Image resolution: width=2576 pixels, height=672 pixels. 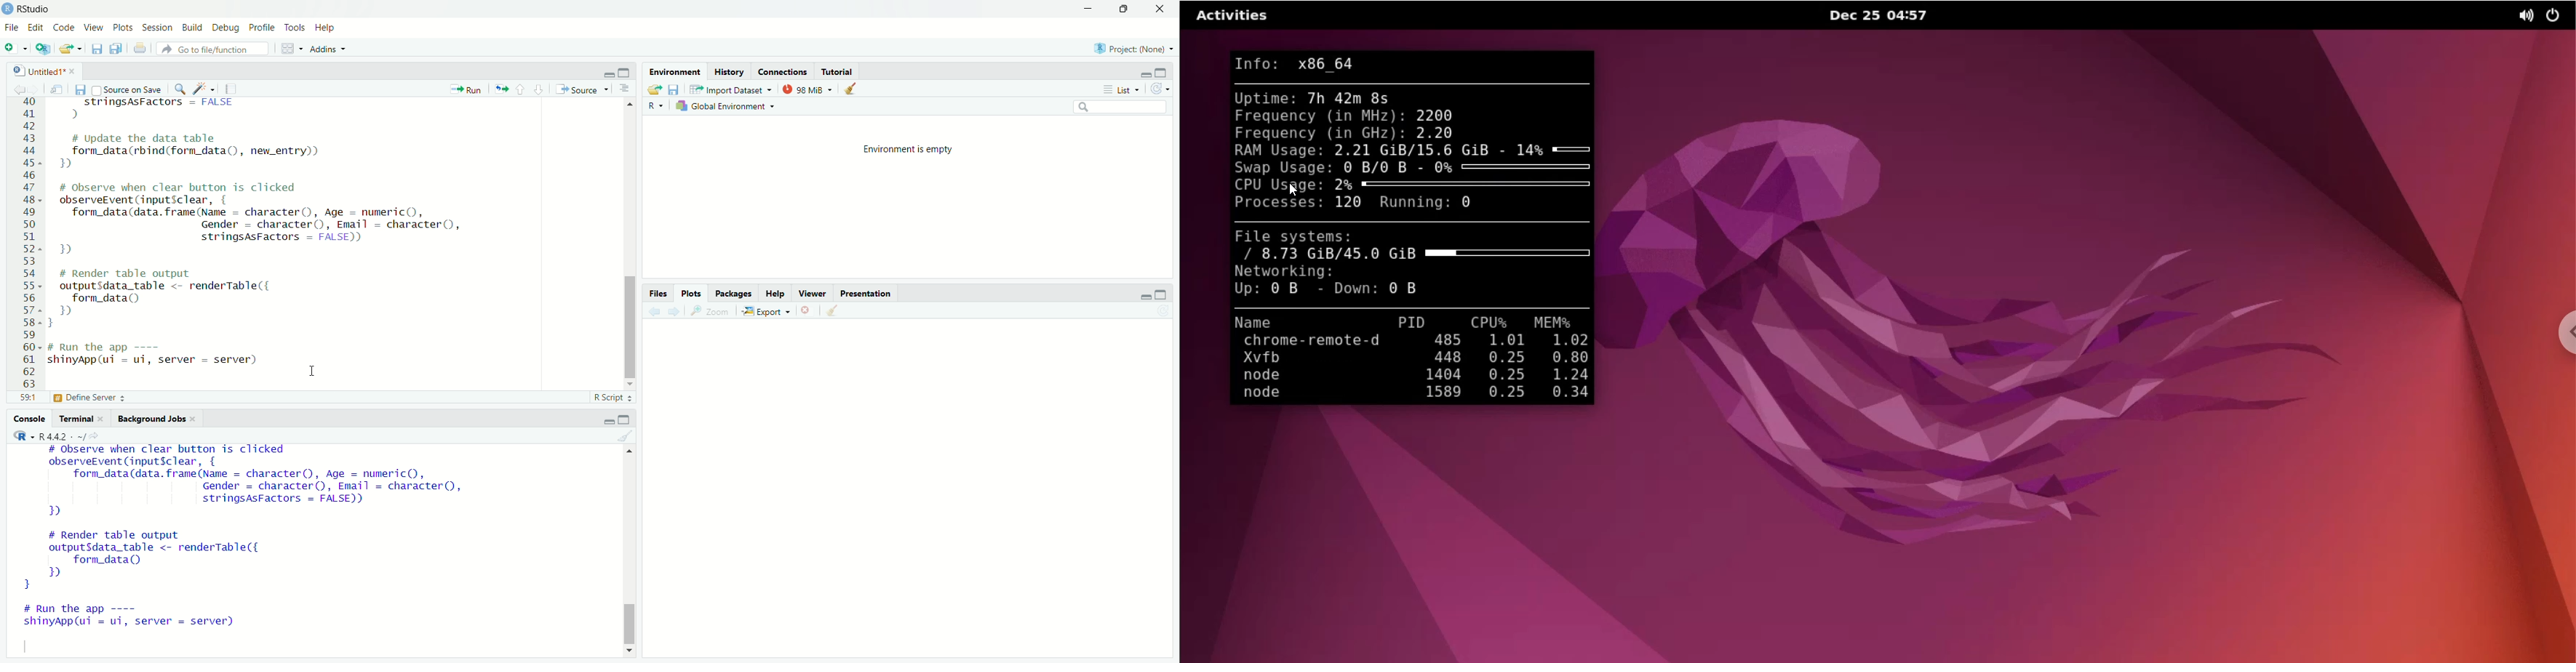 What do you see at coordinates (630, 554) in the screenshot?
I see `scrollbar` at bounding box center [630, 554].